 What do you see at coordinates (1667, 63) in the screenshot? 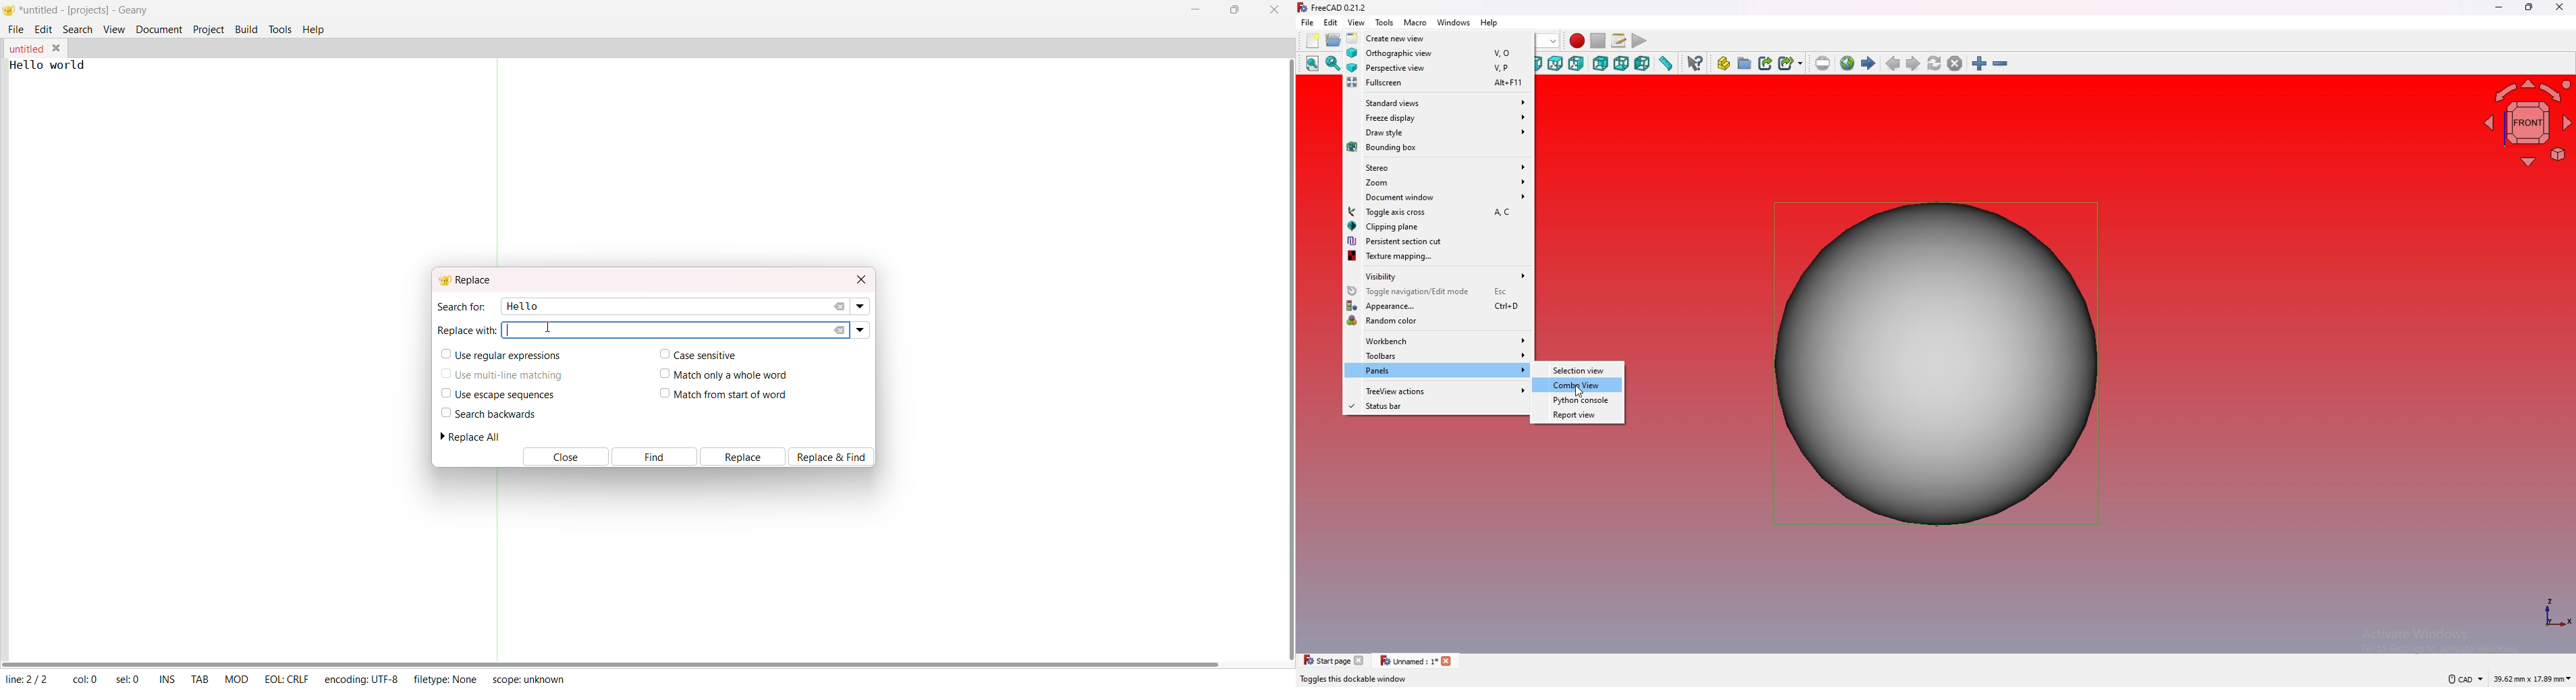
I see `measure distance` at bounding box center [1667, 63].